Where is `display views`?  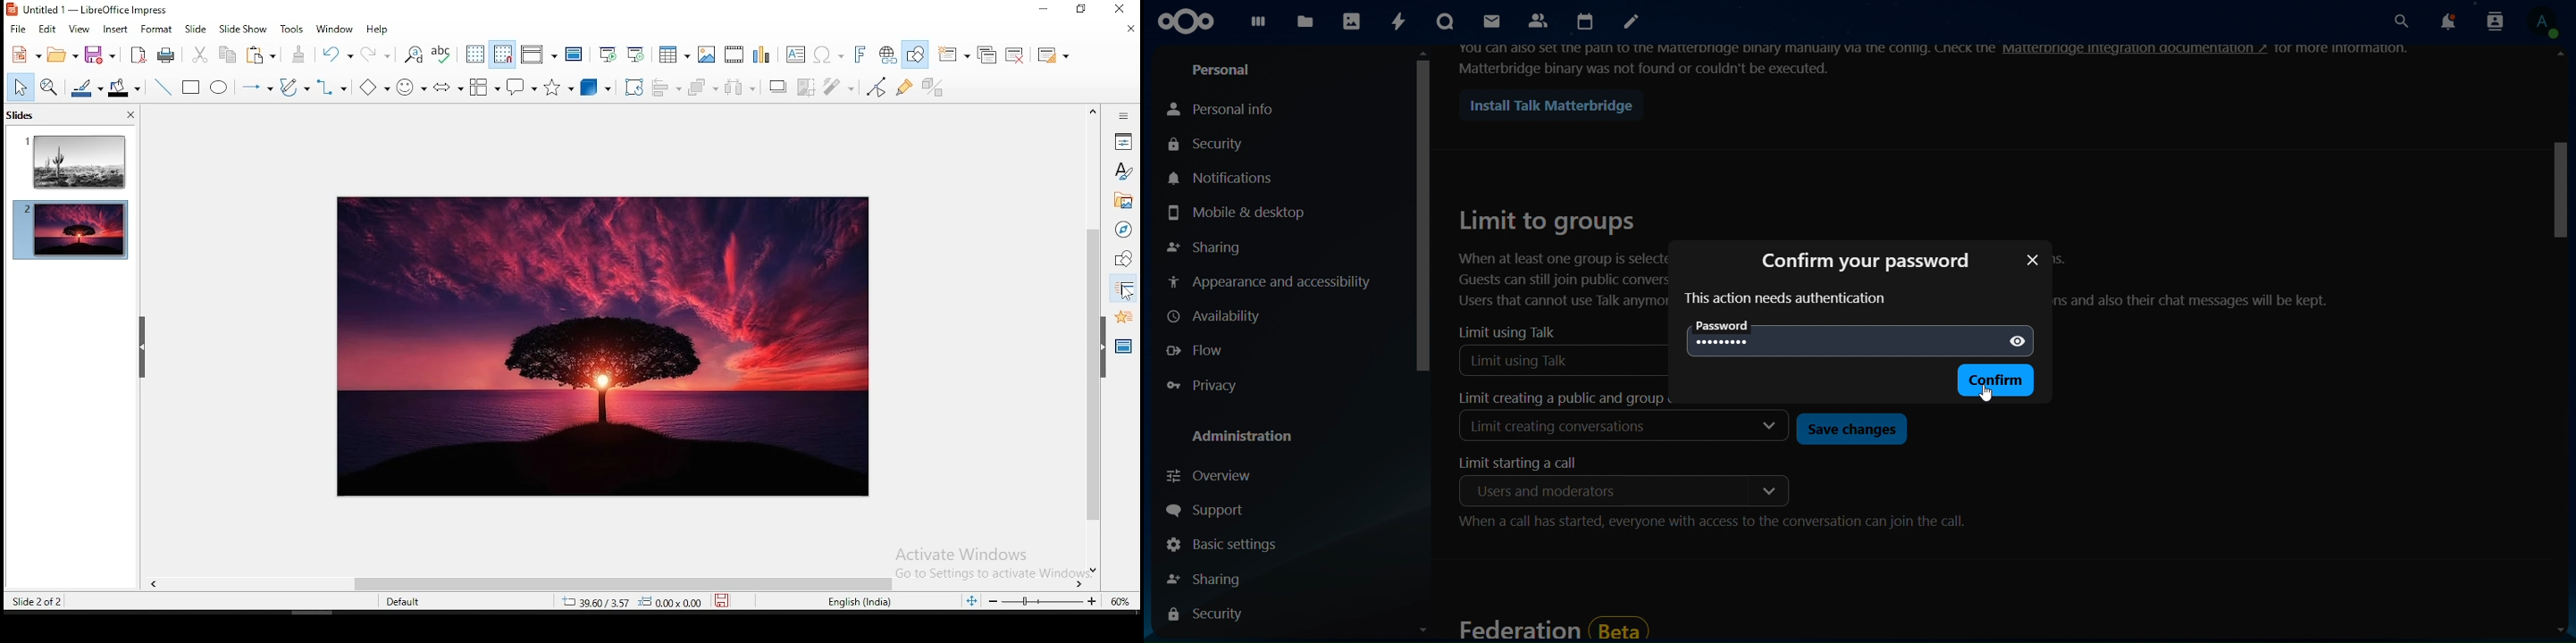 display views is located at coordinates (538, 54).